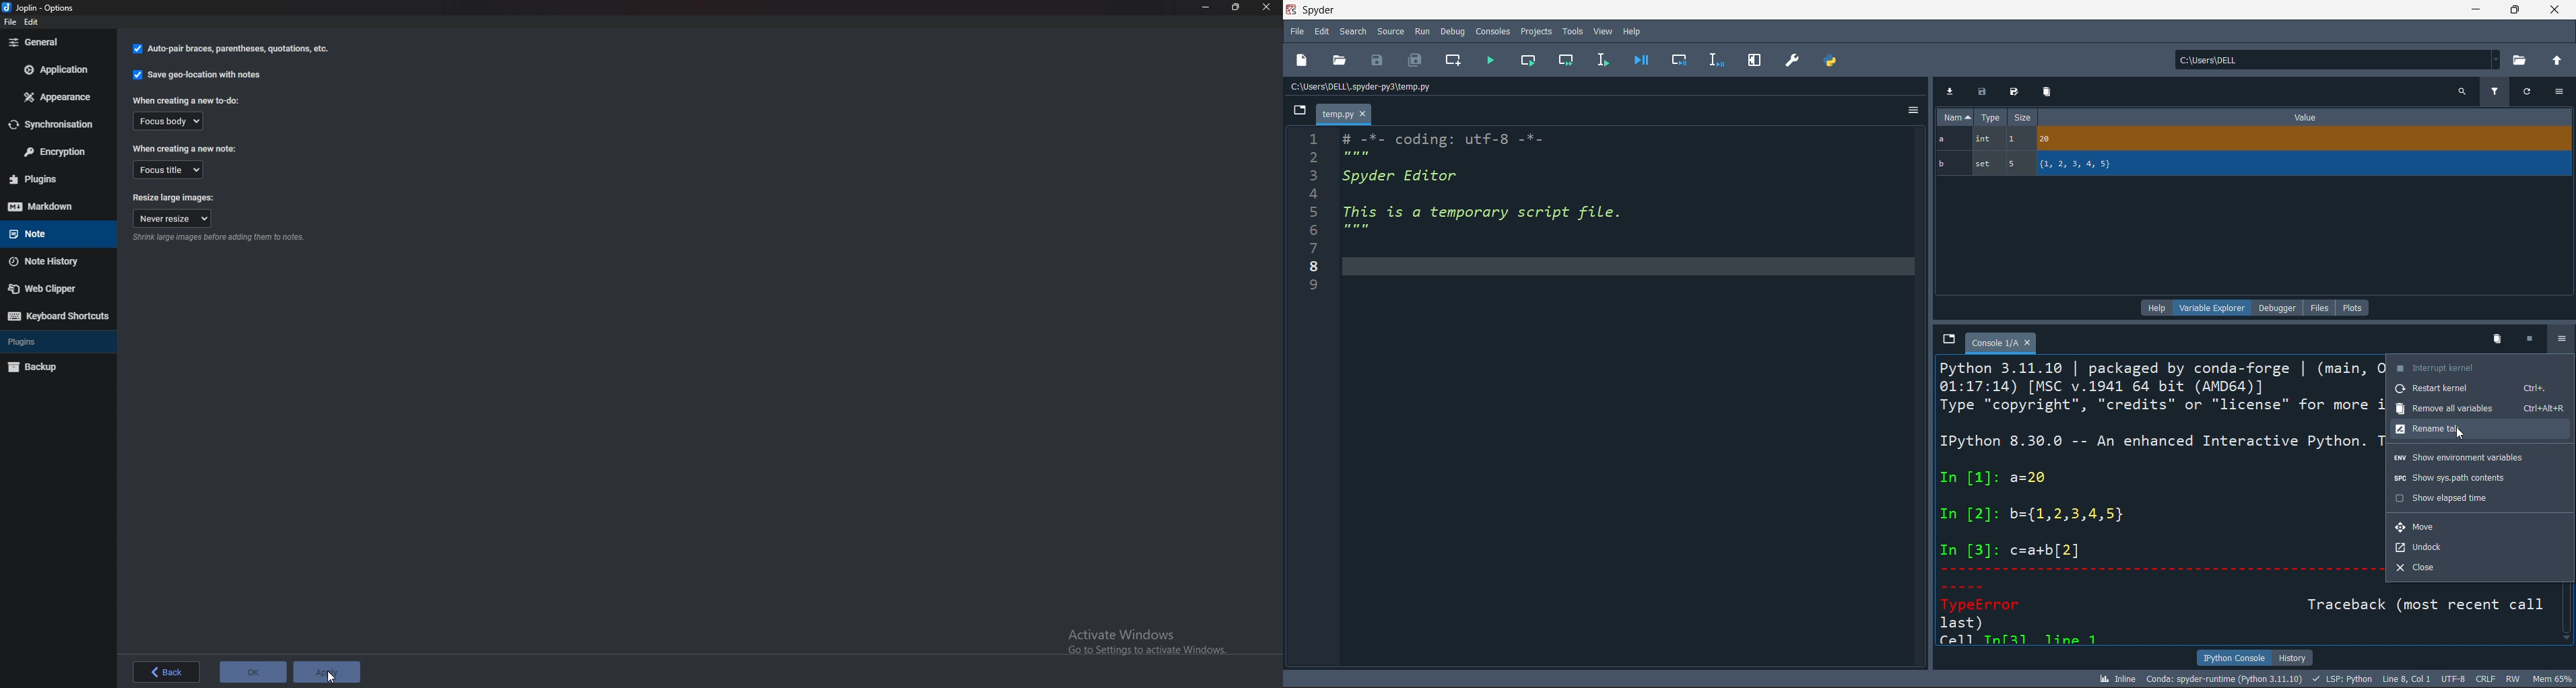 The height and width of the screenshot is (700, 2576). What do you see at coordinates (56, 69) in the screenshot?
I see `Application` at bounding box center [56, 69].